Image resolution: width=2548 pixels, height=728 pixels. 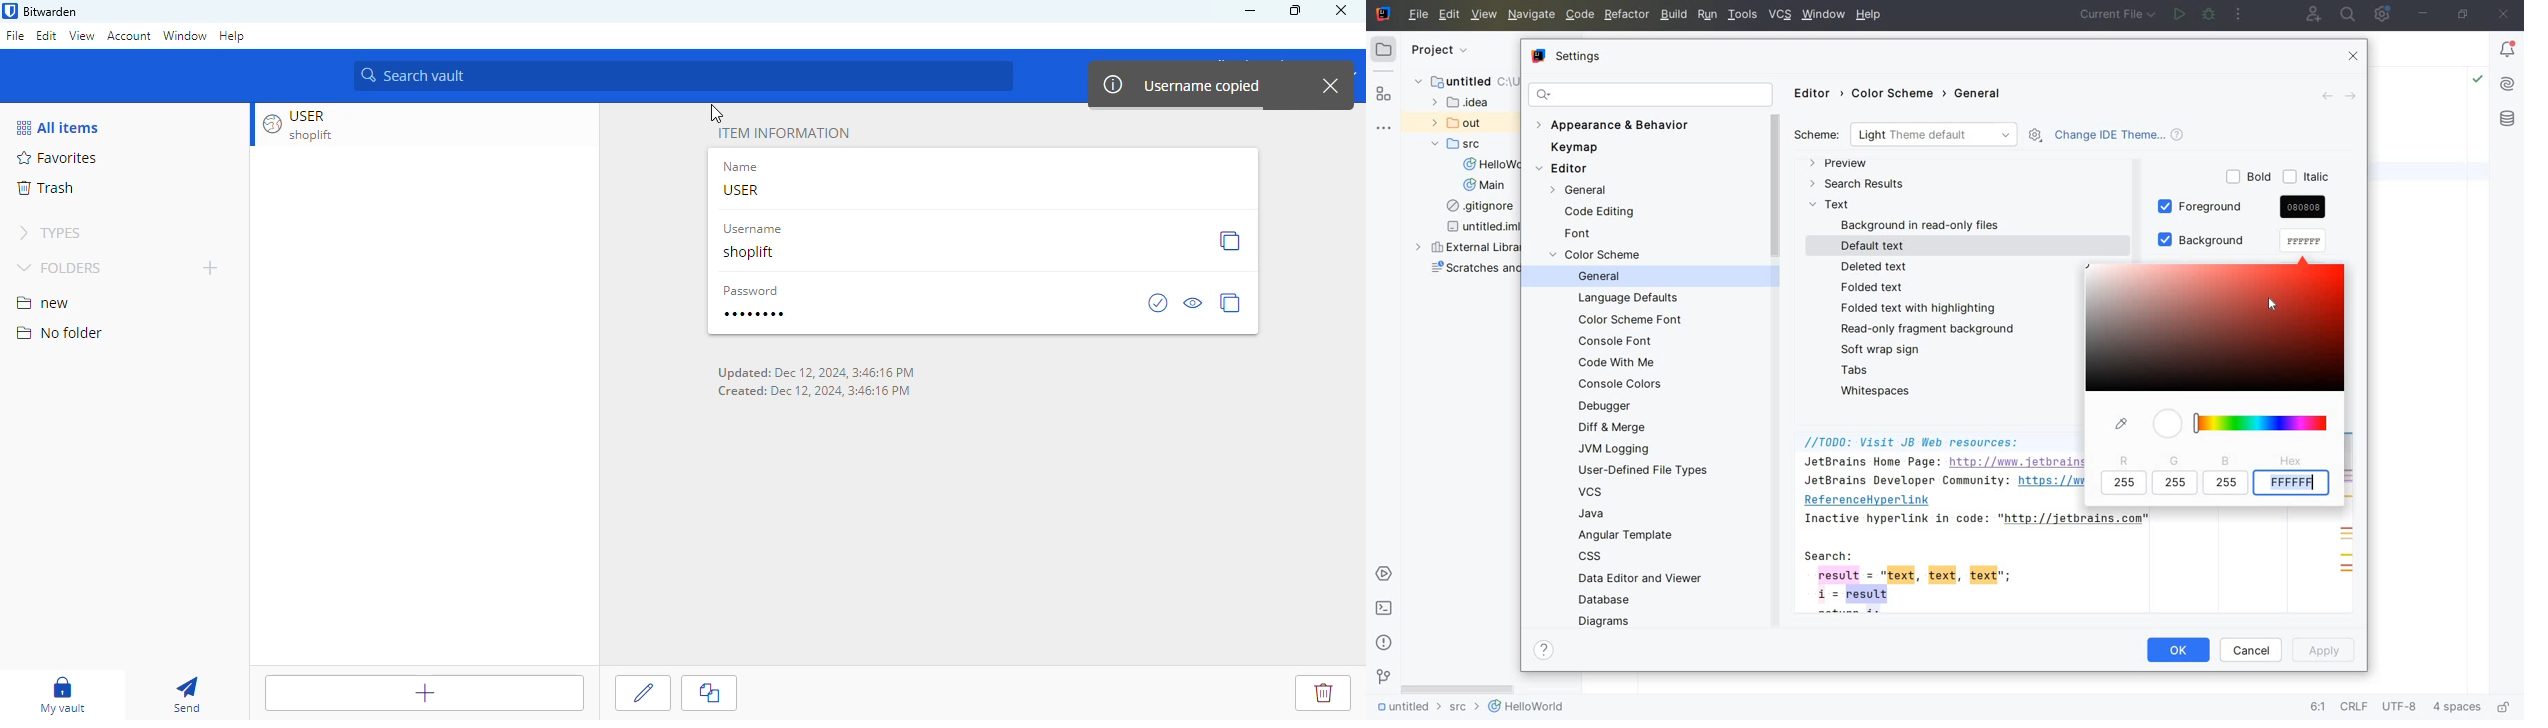 I want to click on maximize, so click(x=1296, y=9).